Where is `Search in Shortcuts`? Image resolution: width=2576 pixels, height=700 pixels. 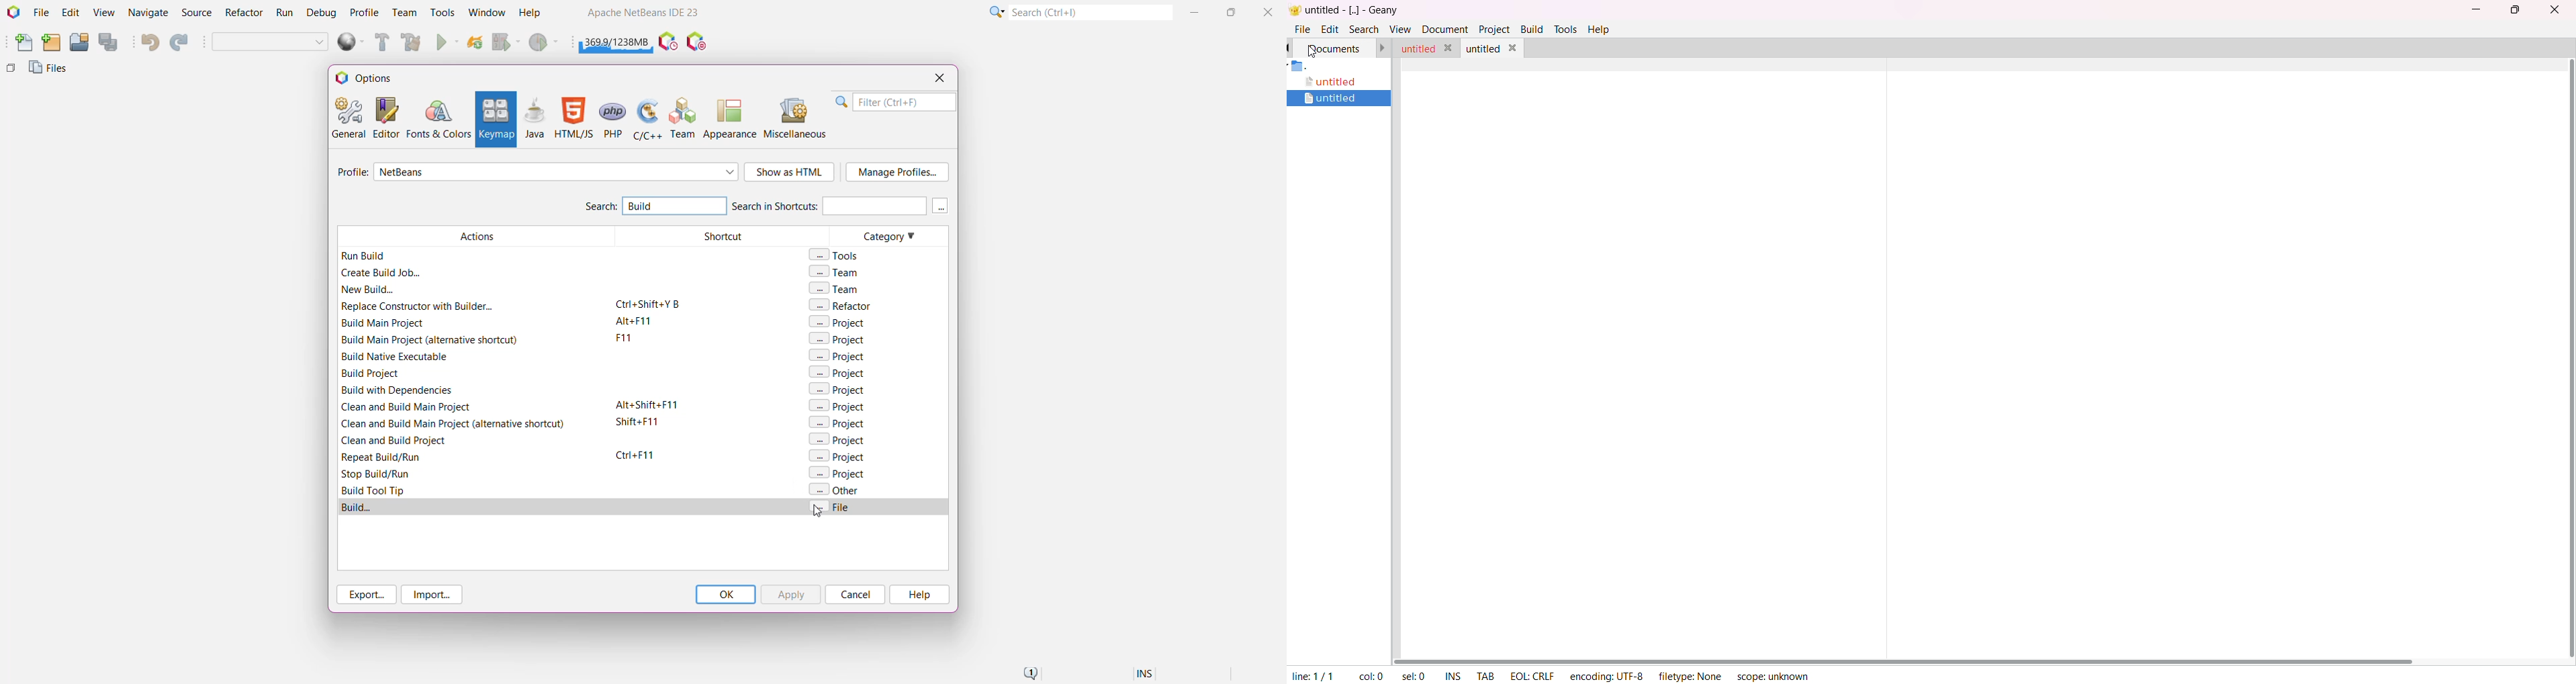 Search in Shortcuts is located at coordinates (828, 205).